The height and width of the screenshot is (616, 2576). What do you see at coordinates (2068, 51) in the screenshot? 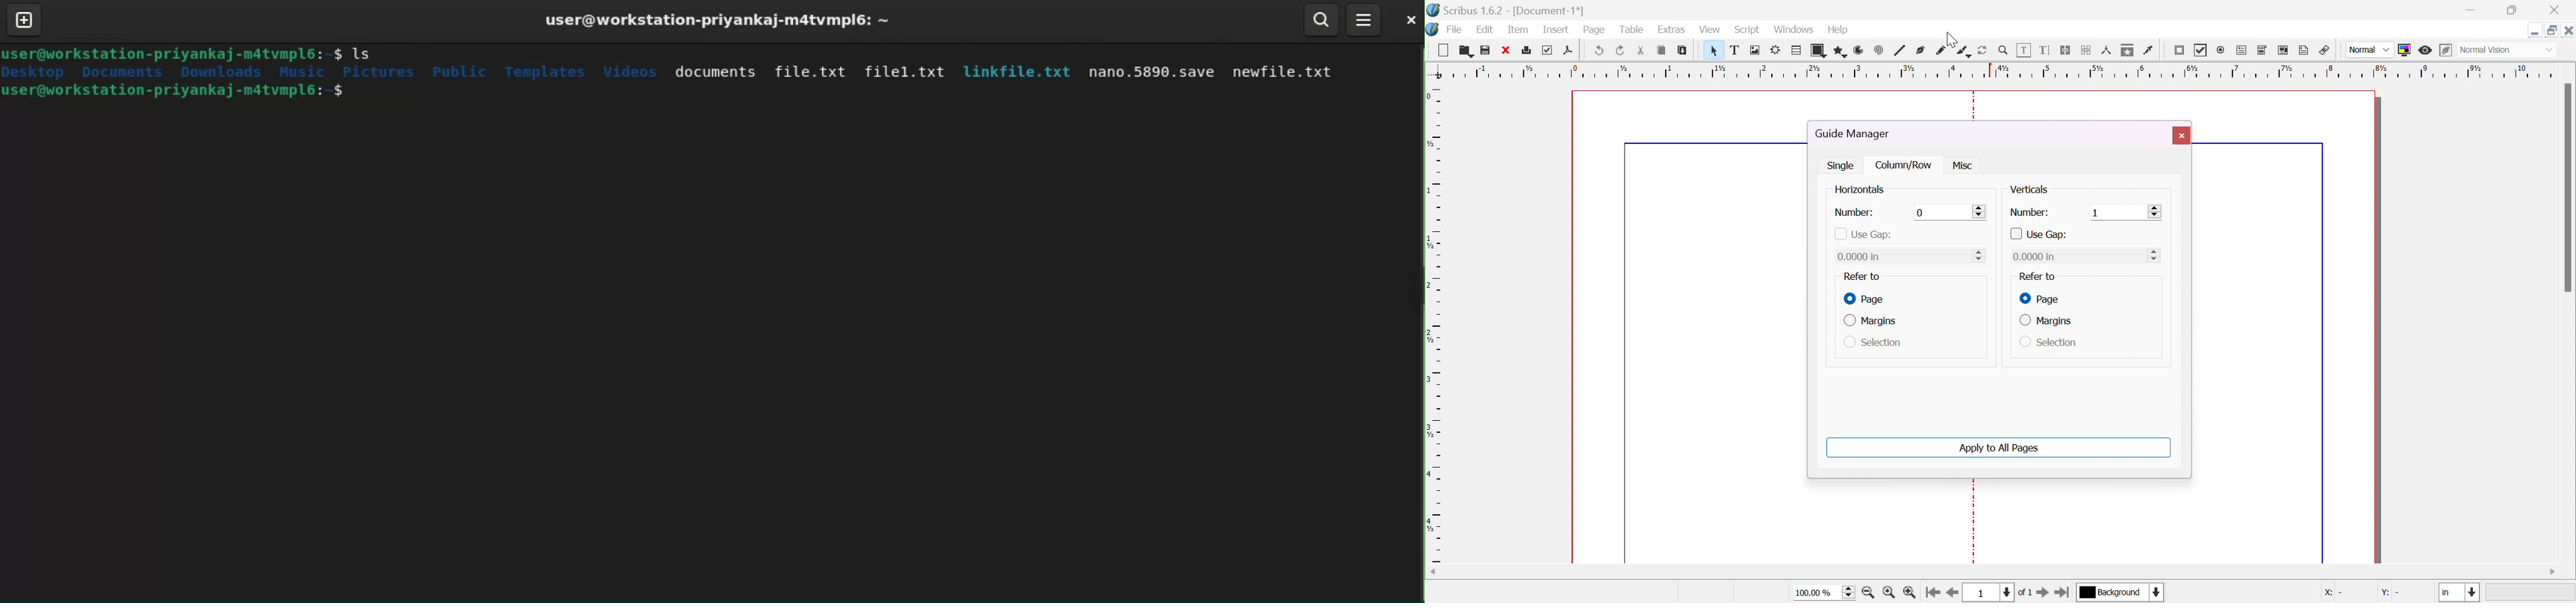
I see `link text frames` at bounding box center [2068, 51].